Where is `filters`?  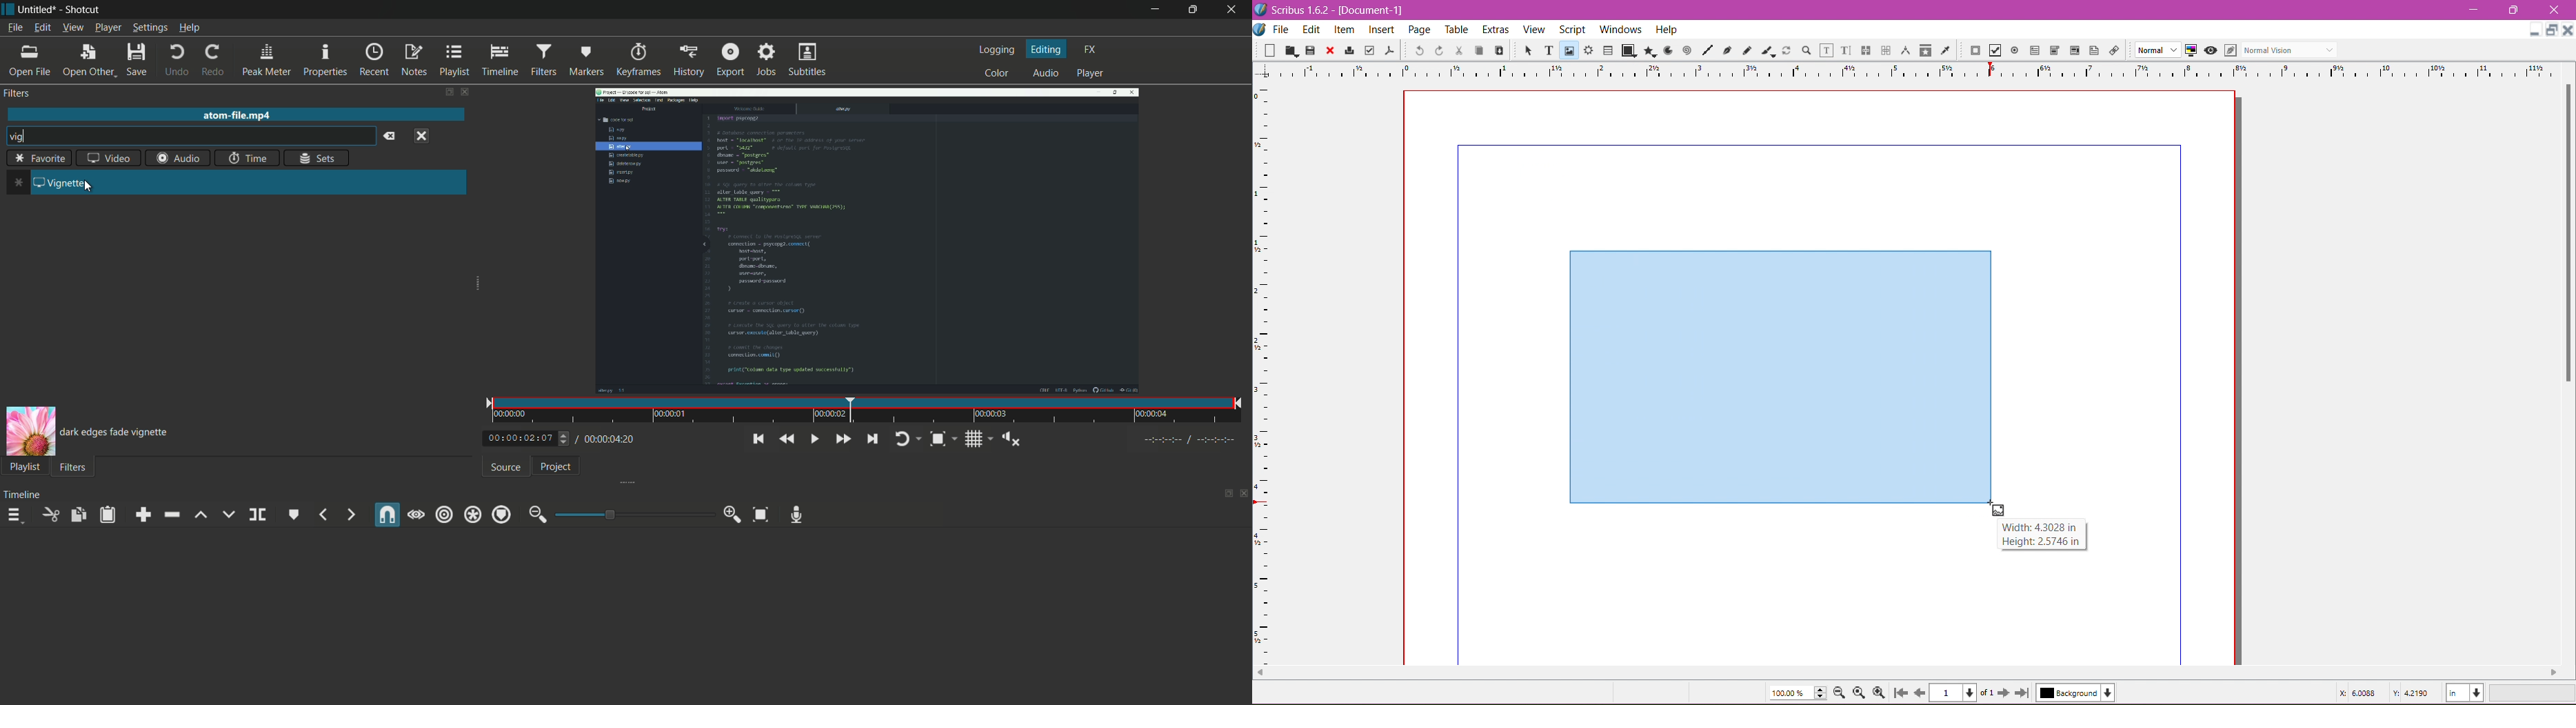 filters is located at coordinates (72, 467).